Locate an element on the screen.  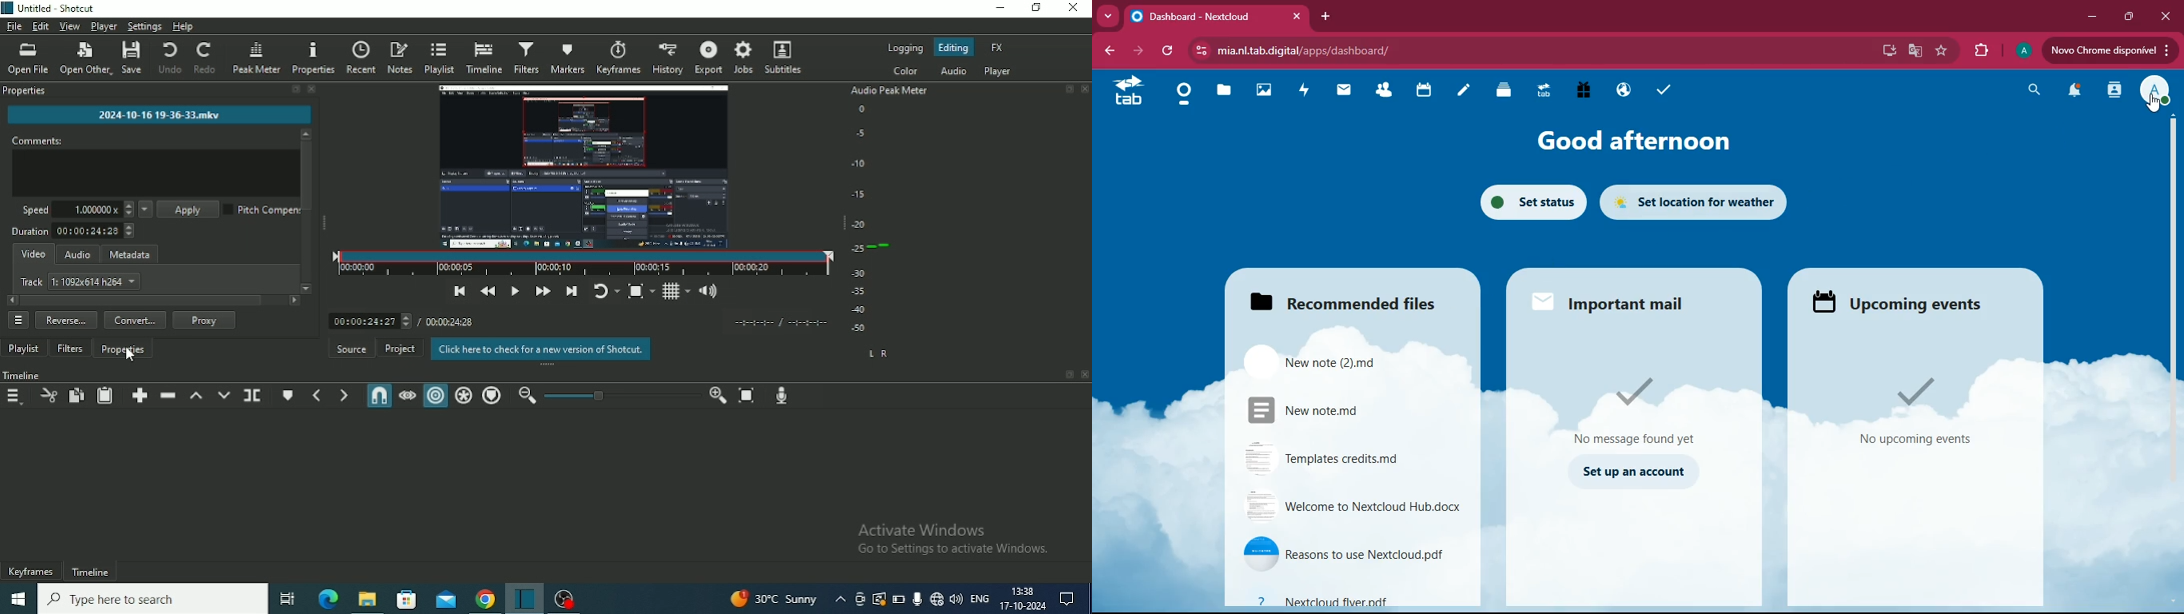
Video  is located at coordinates (581, 165).